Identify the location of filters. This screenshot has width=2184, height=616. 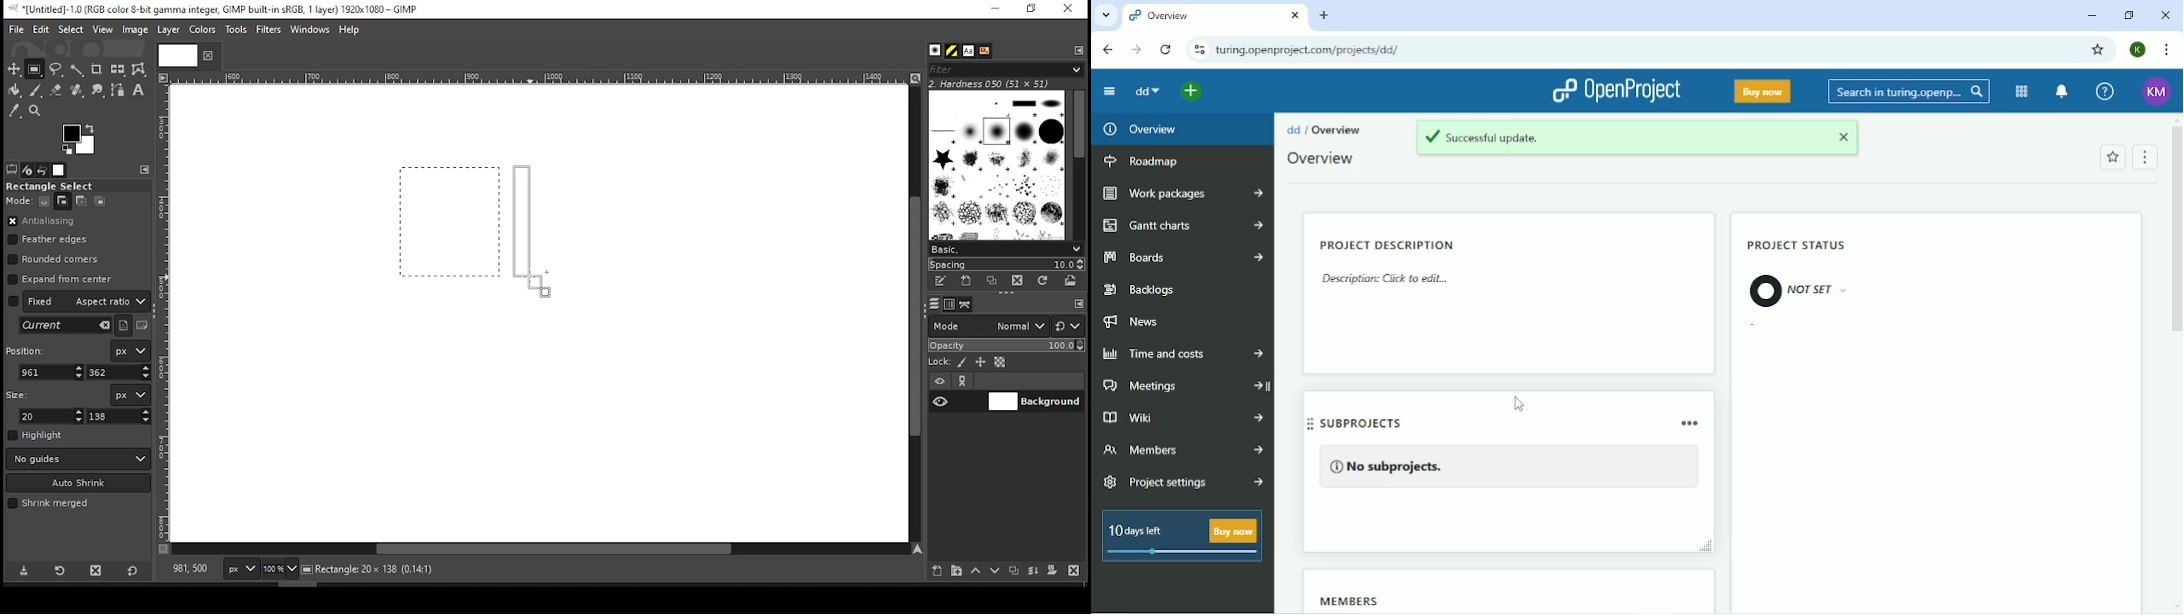
(271, 30).